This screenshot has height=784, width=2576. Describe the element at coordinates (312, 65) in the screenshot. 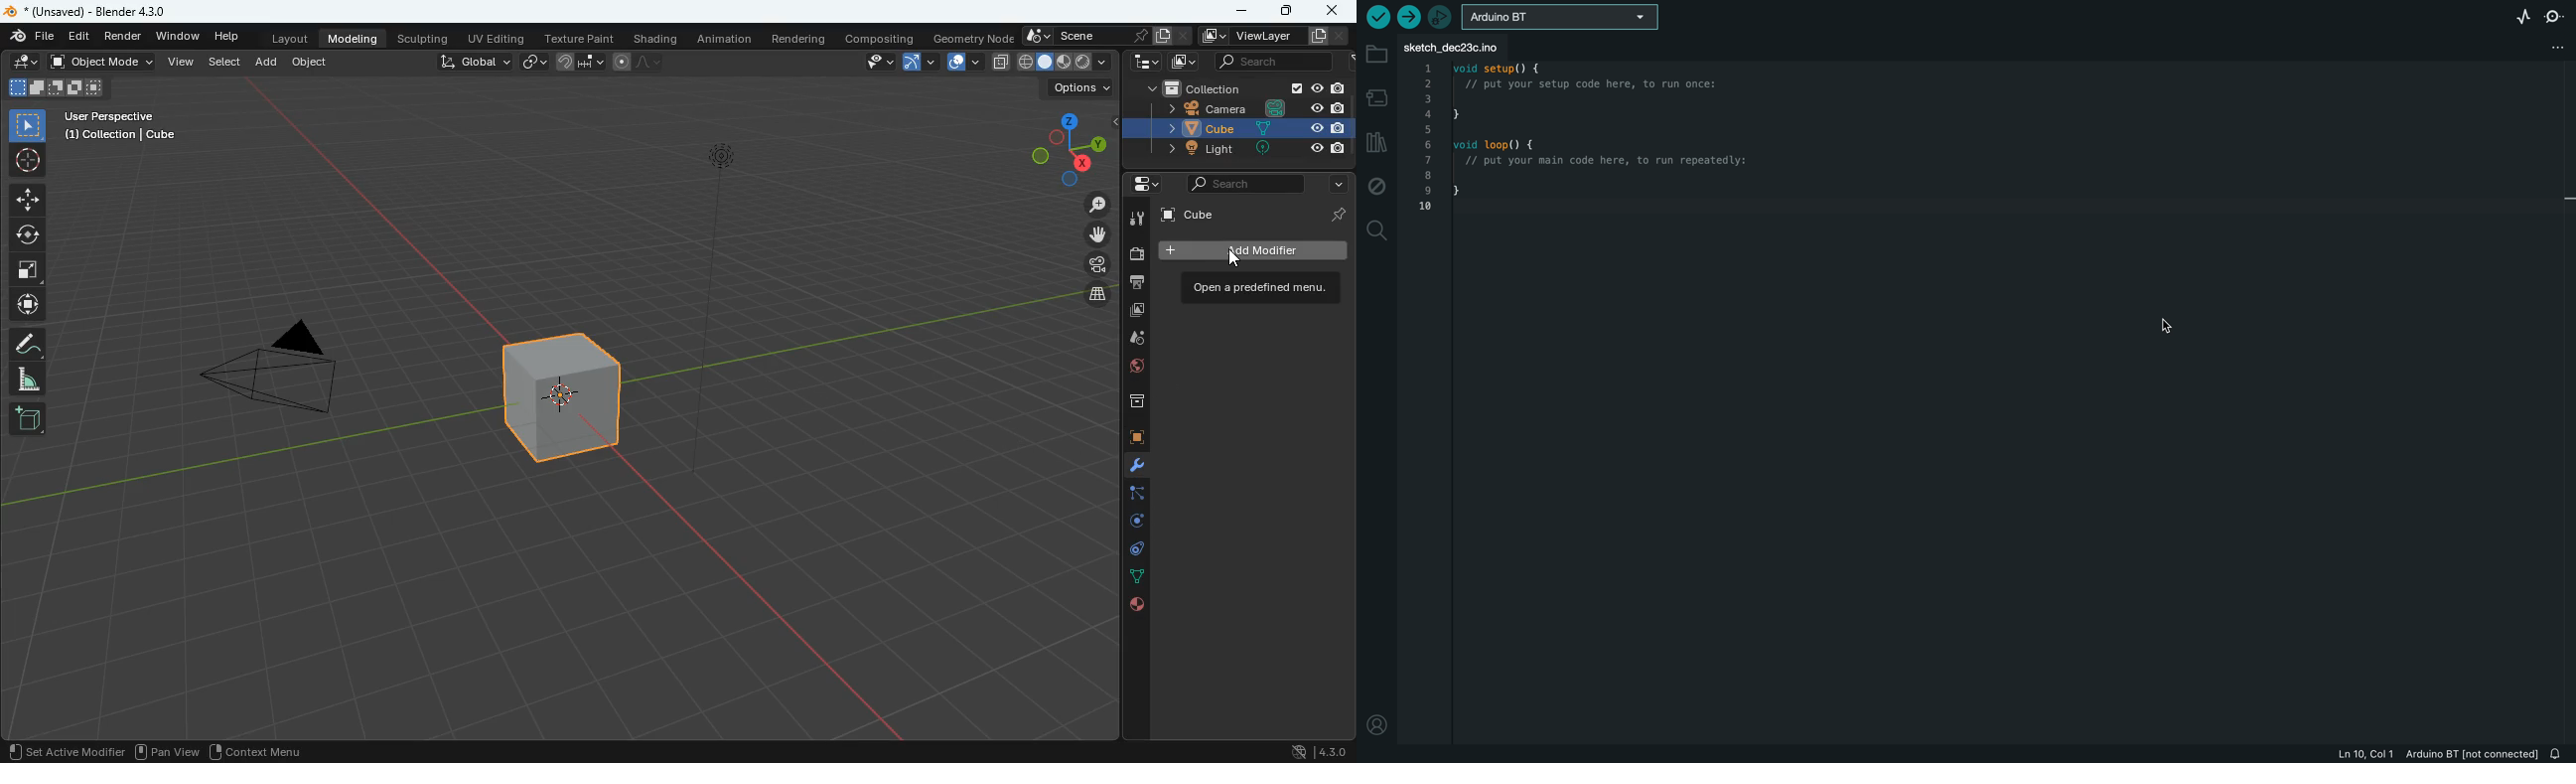

I see `object` at that location.